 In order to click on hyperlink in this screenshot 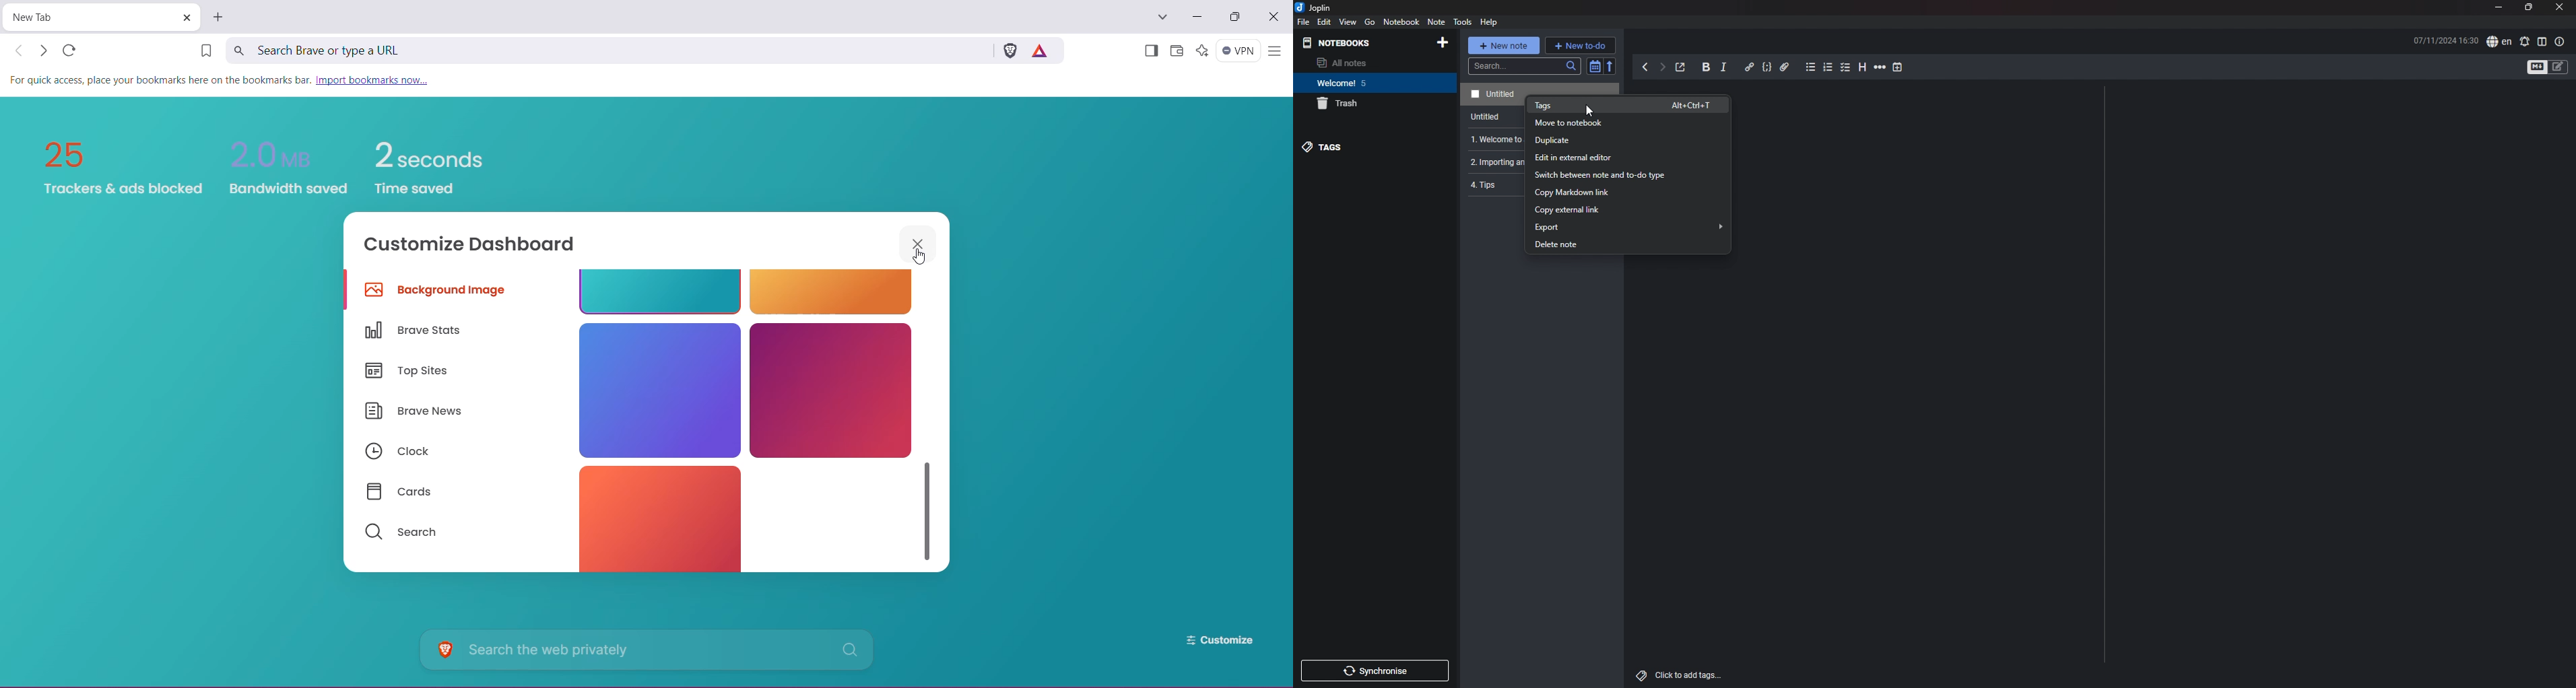, I will do `click(1749, 66)`.